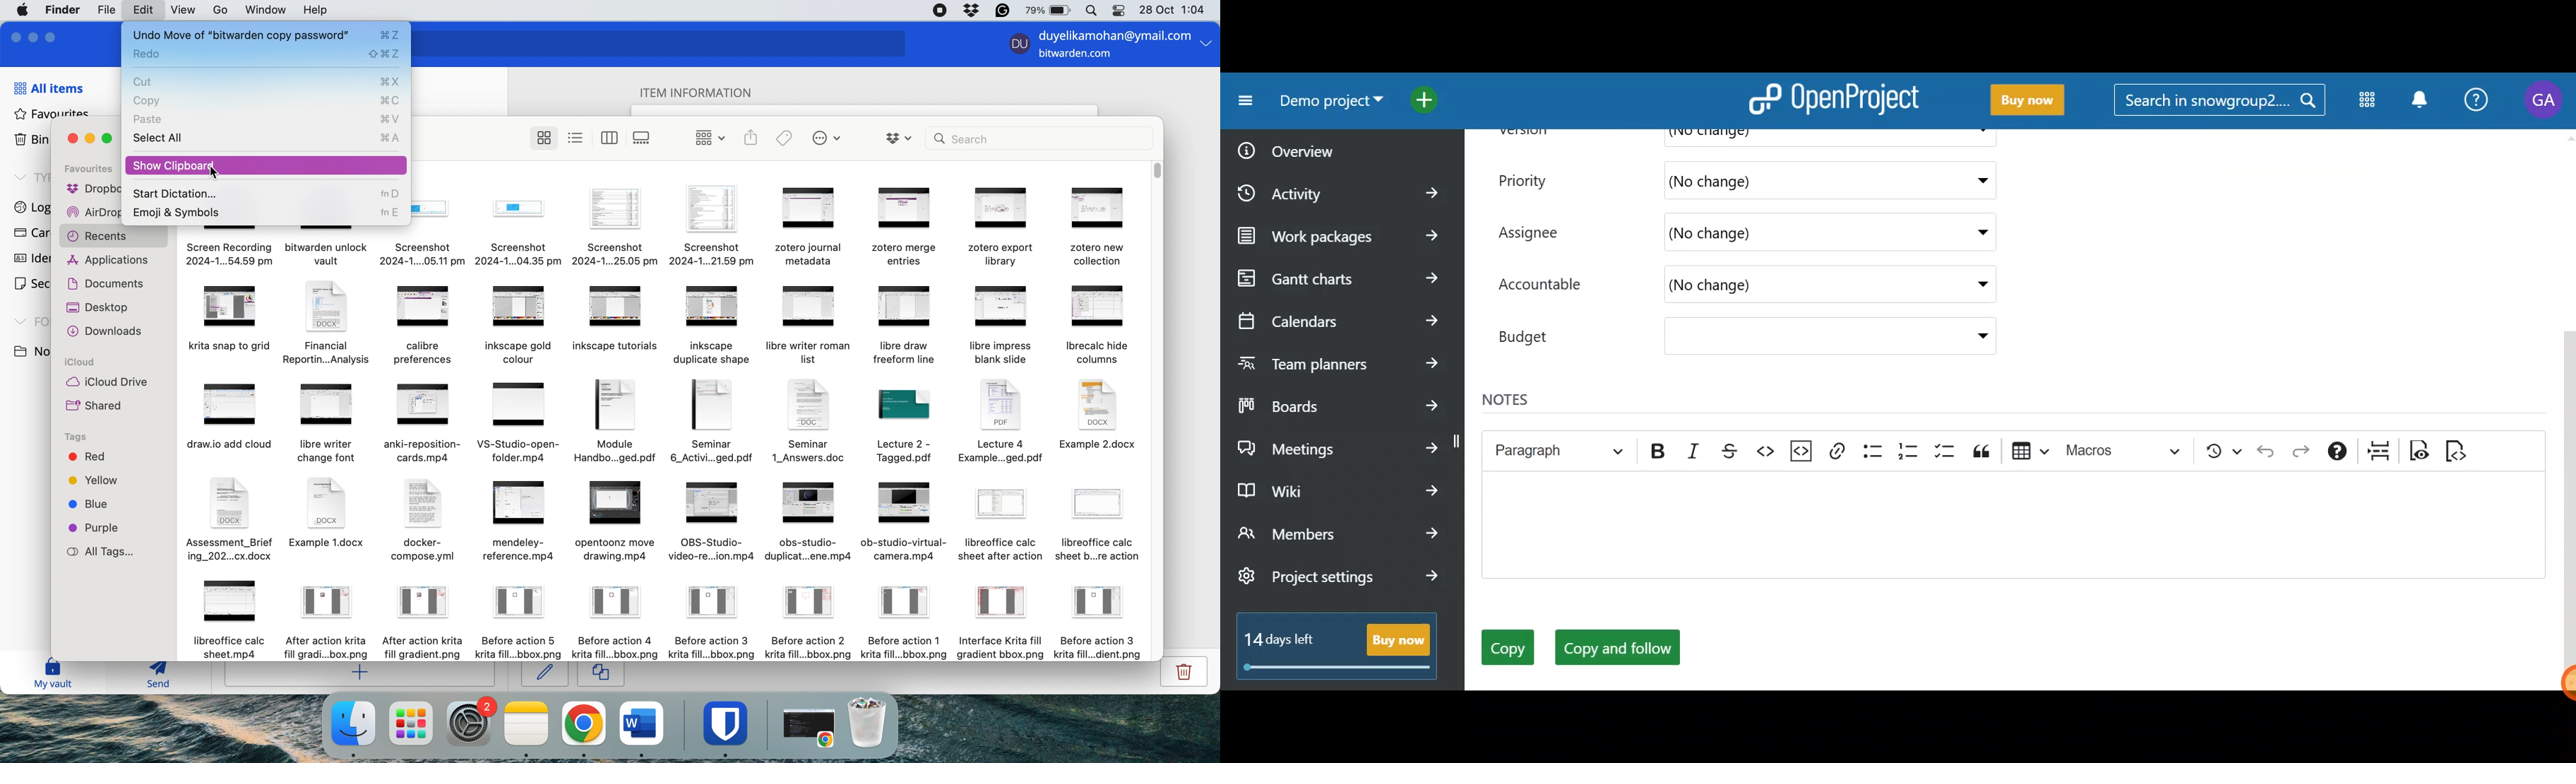 The height and width of the screenshot is (784, 2576). Describe the element at coordinates (1039, 138) in the screenshot. I see `search bar` at that location.